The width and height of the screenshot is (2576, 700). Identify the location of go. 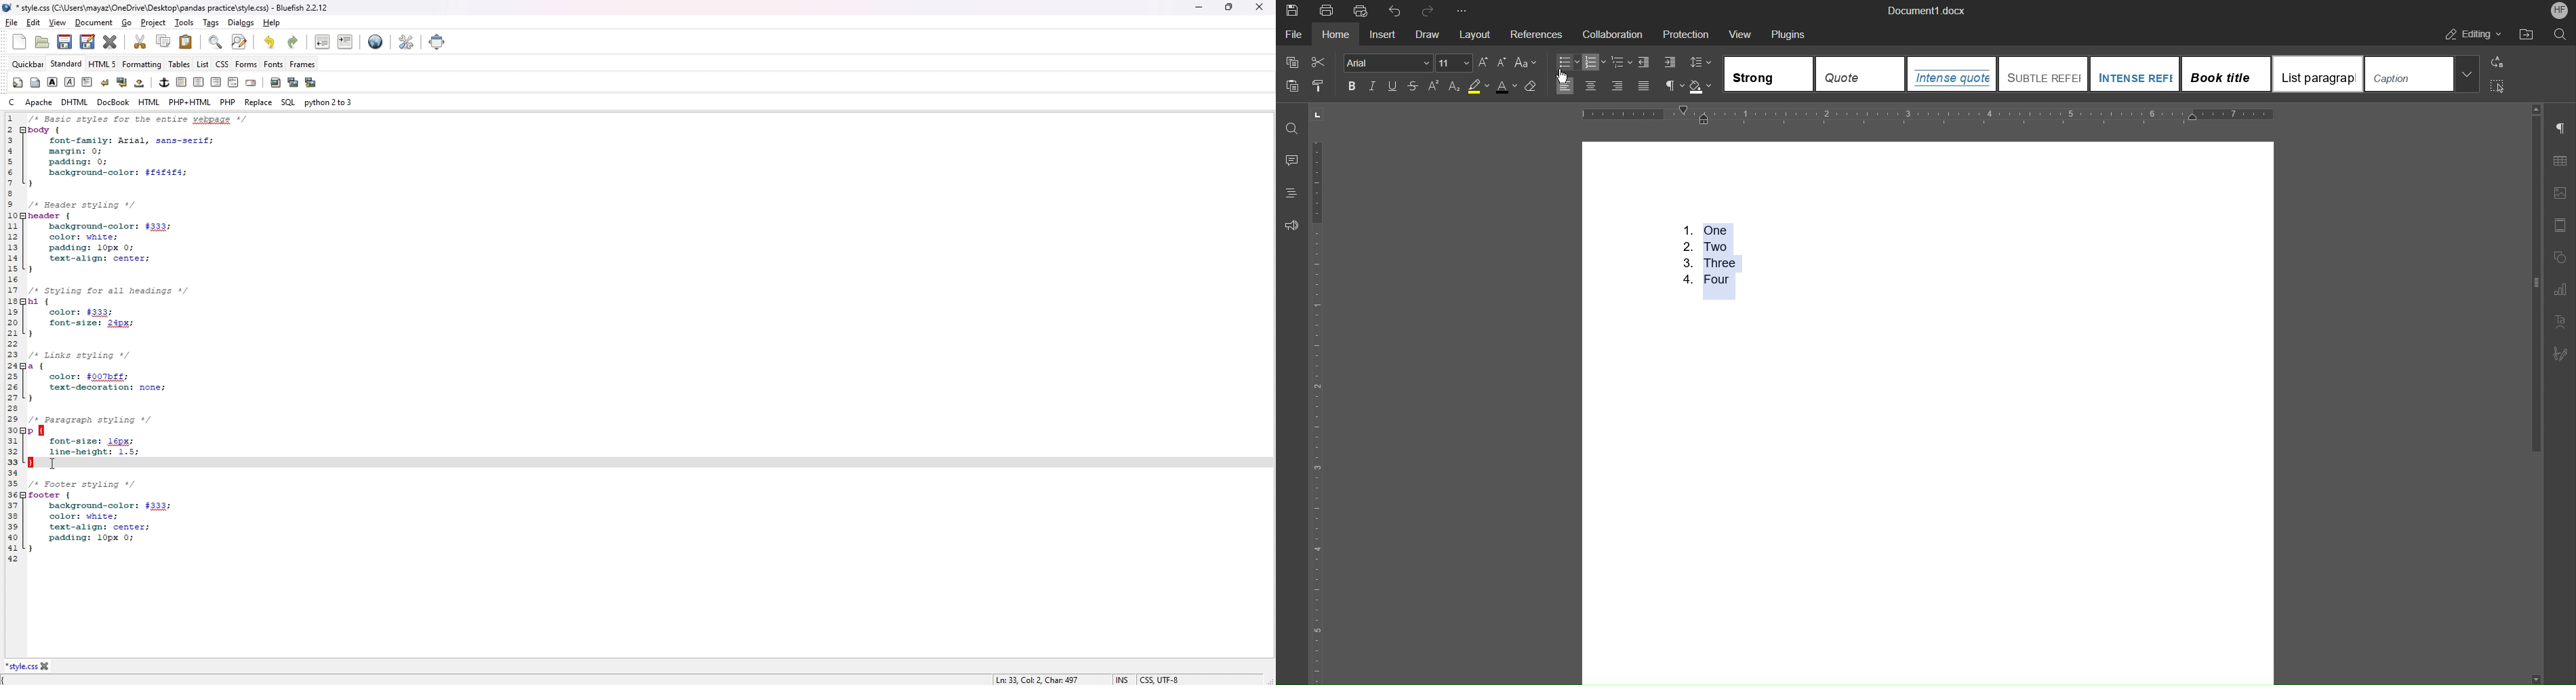
(127, 23).